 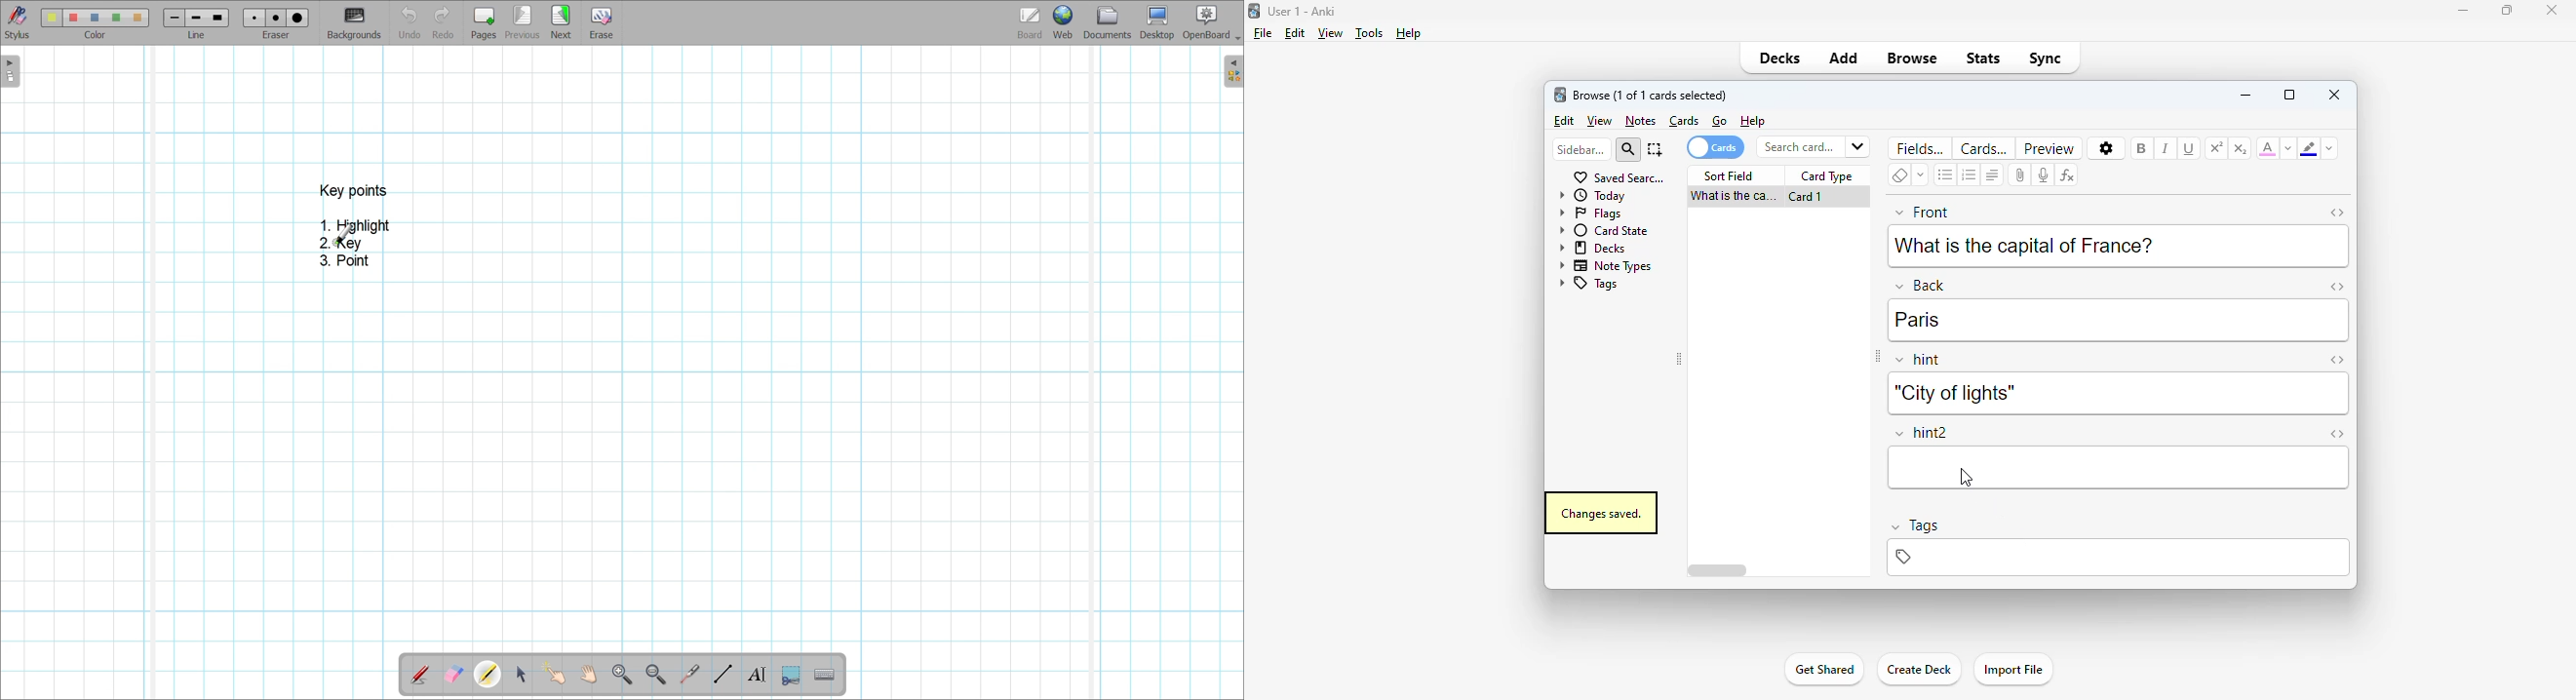 I want to click on horizontal scroll bar, so click(x=1720, y=571).